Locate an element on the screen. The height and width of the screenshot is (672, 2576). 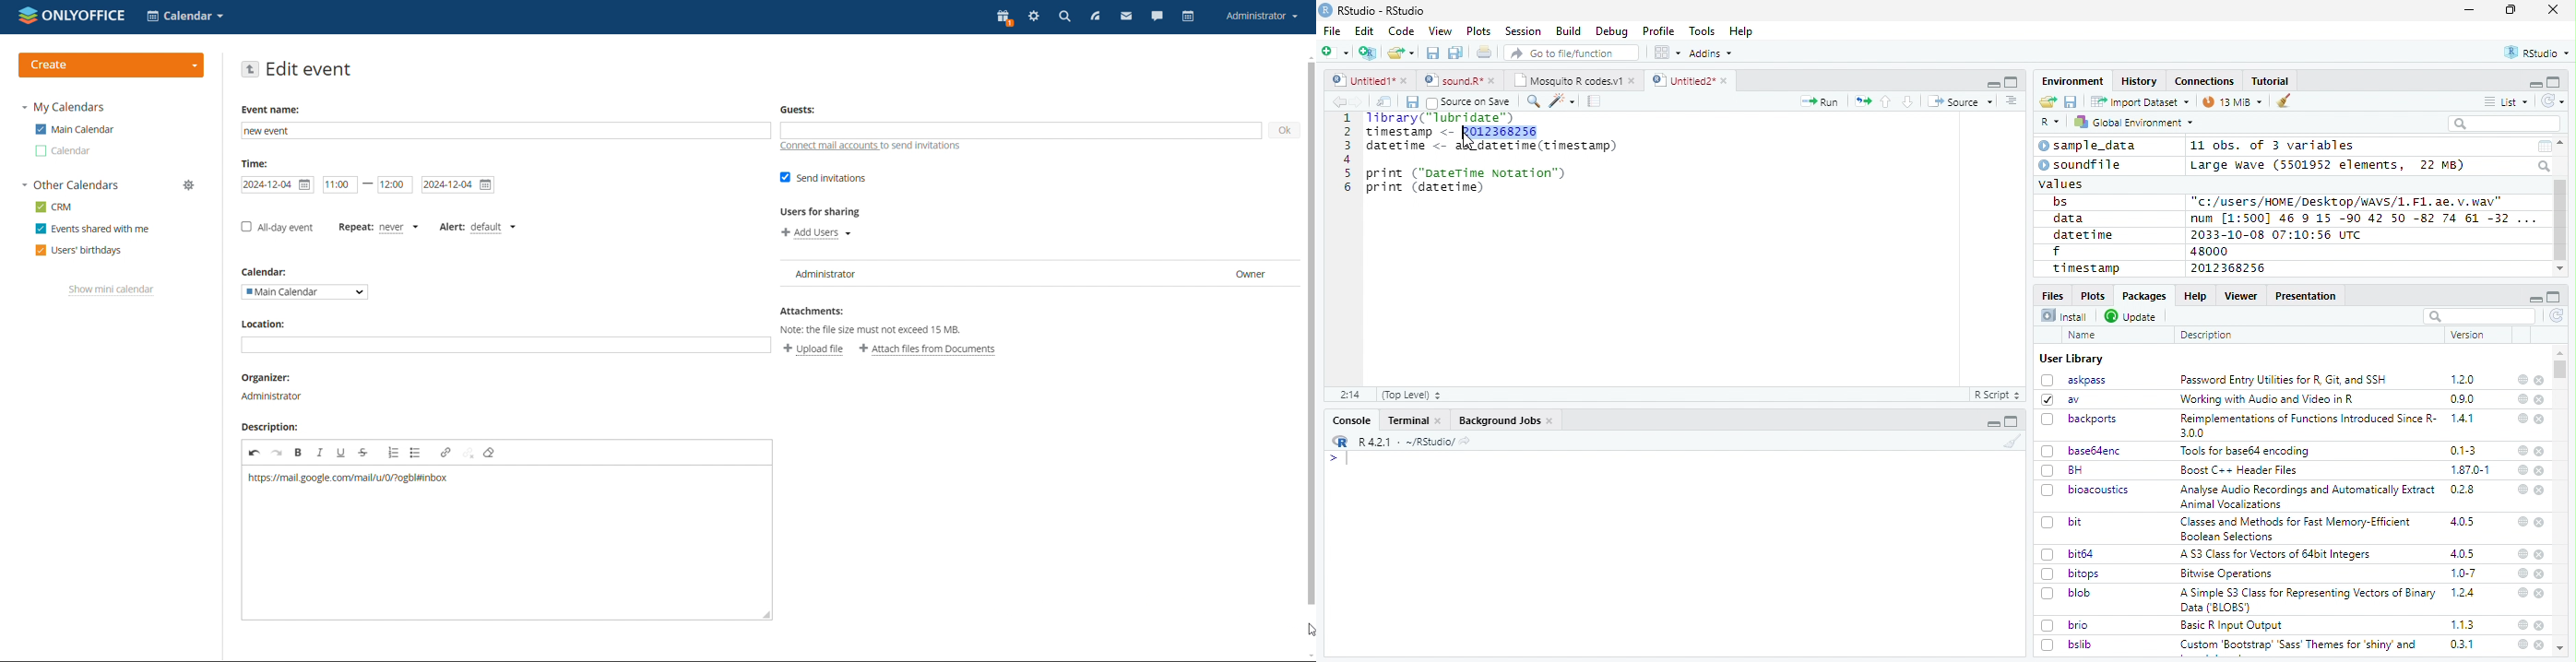
Run the current line is located at coordinates (1820, 101).